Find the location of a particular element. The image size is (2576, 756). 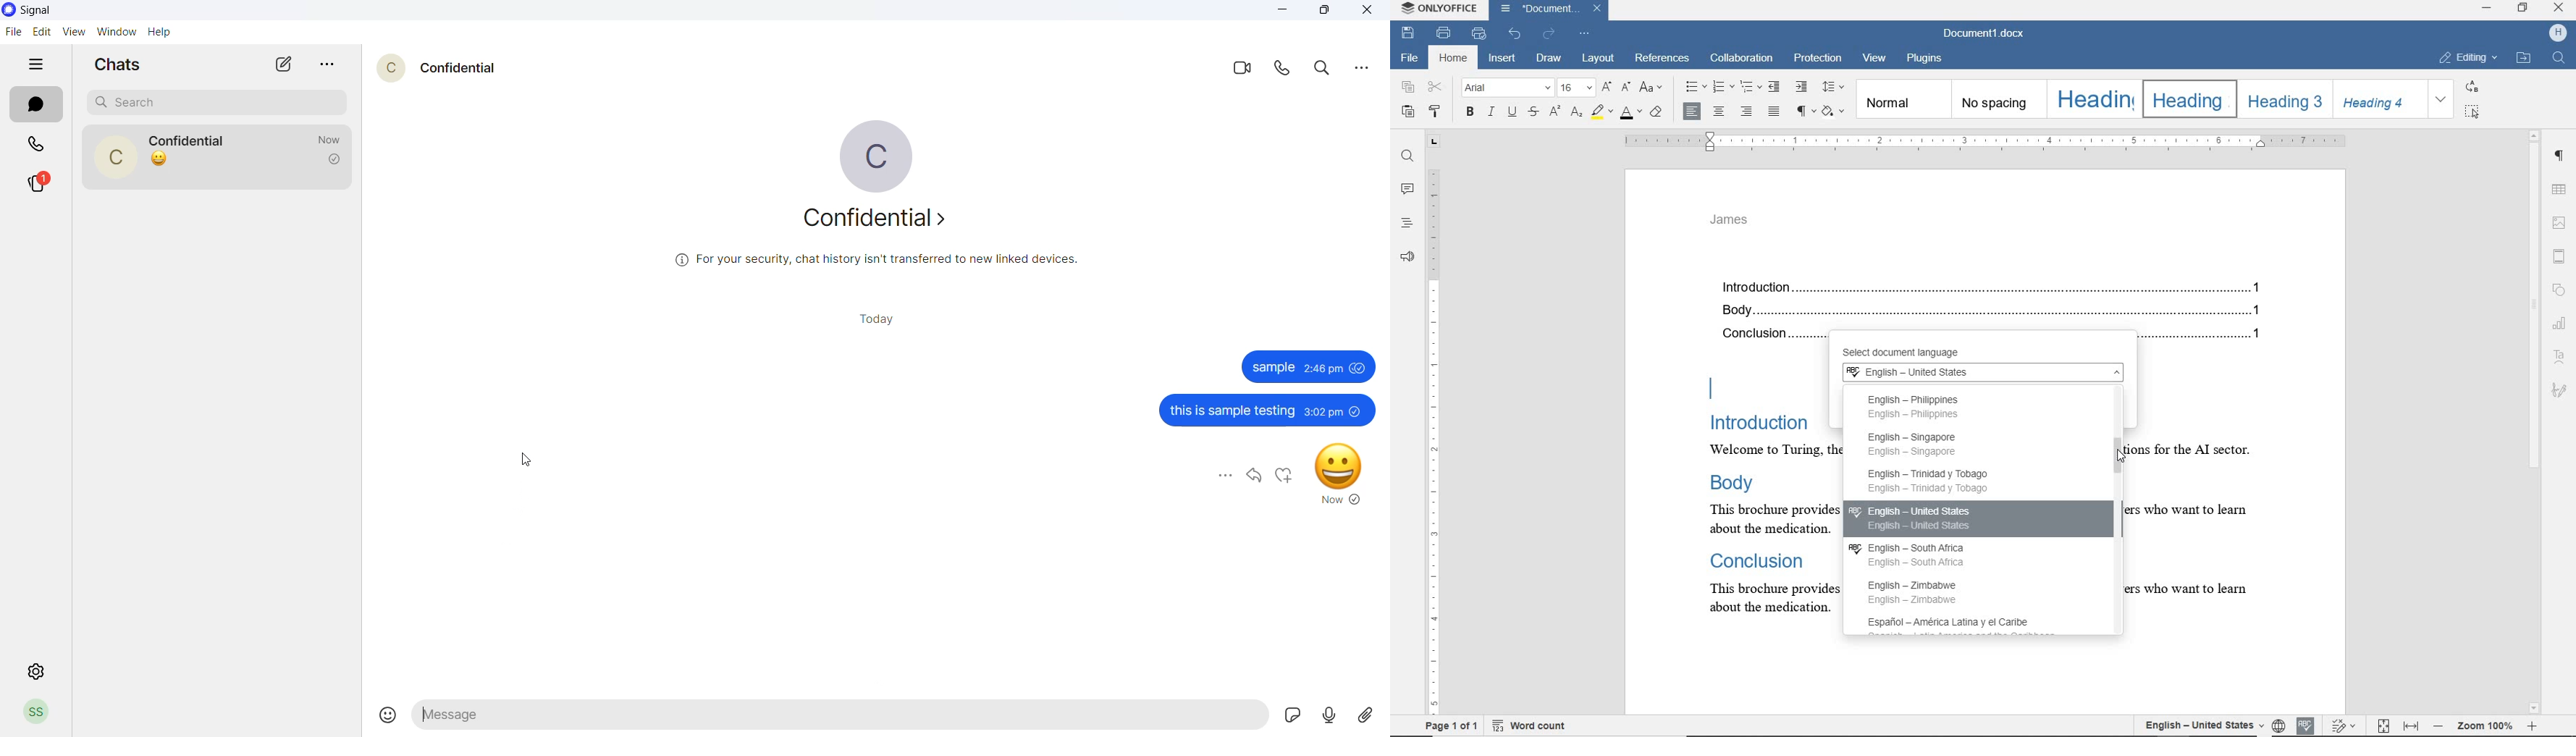

file is located at coordinates (1408, 59).